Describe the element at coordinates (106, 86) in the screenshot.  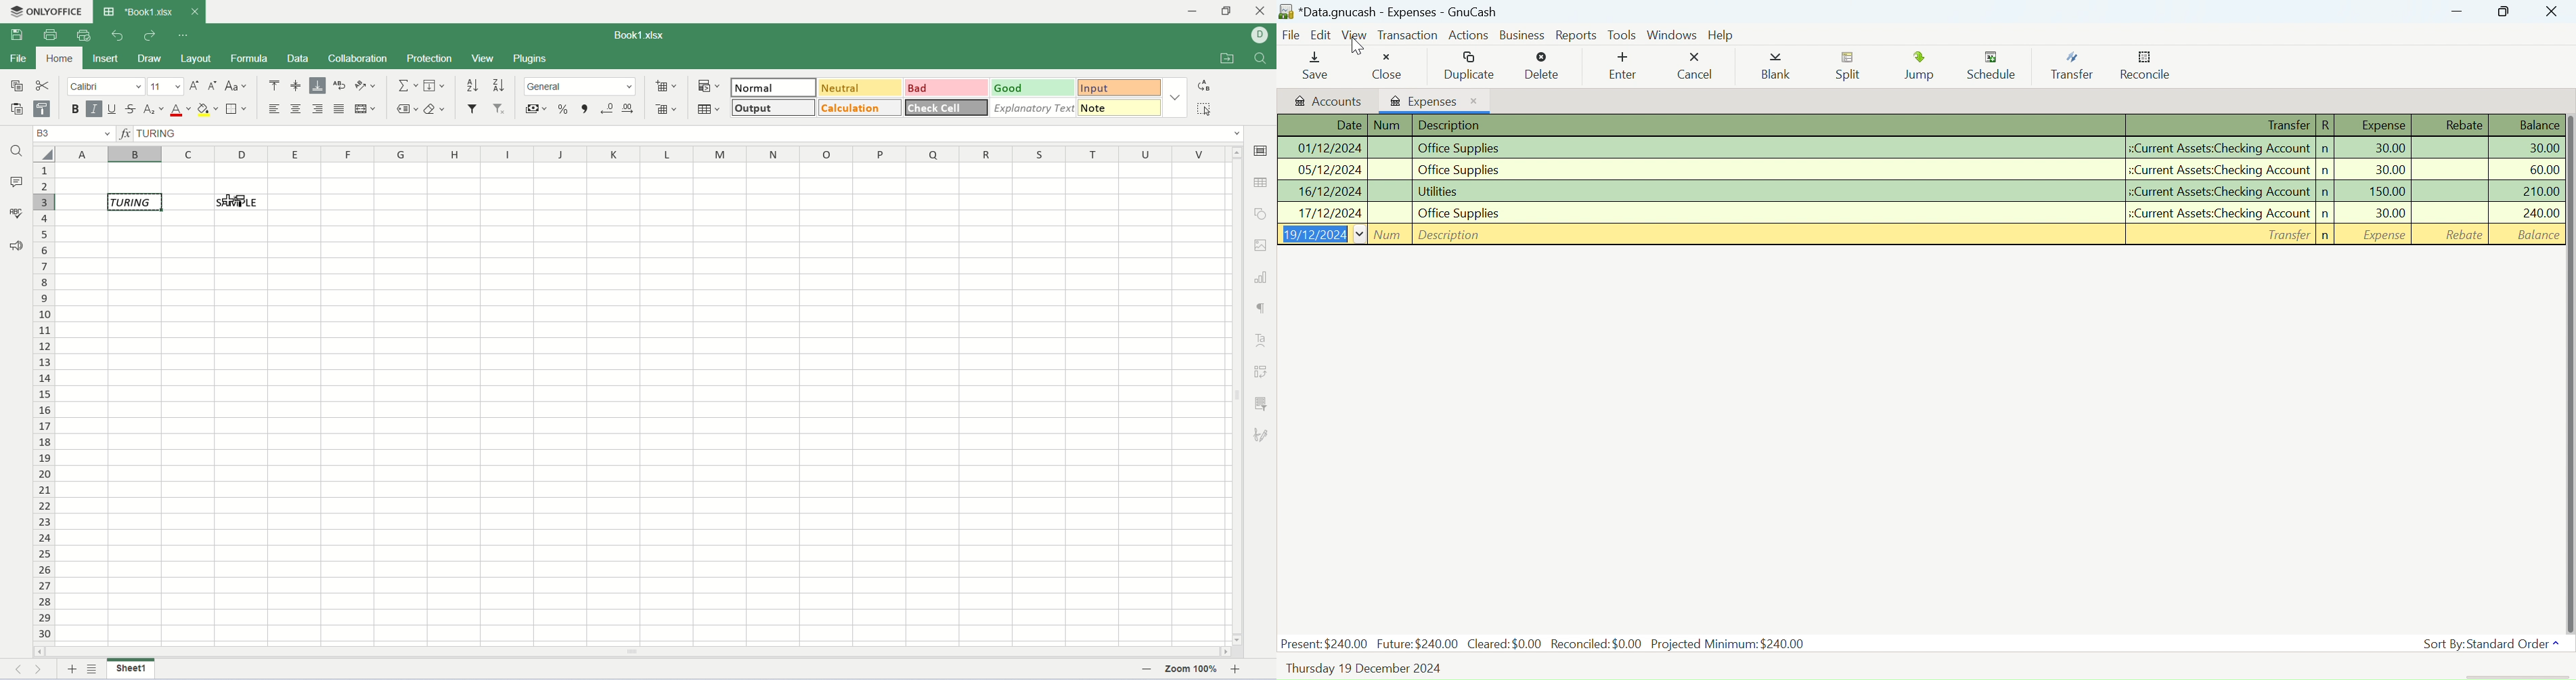
I see `font name` at that location.